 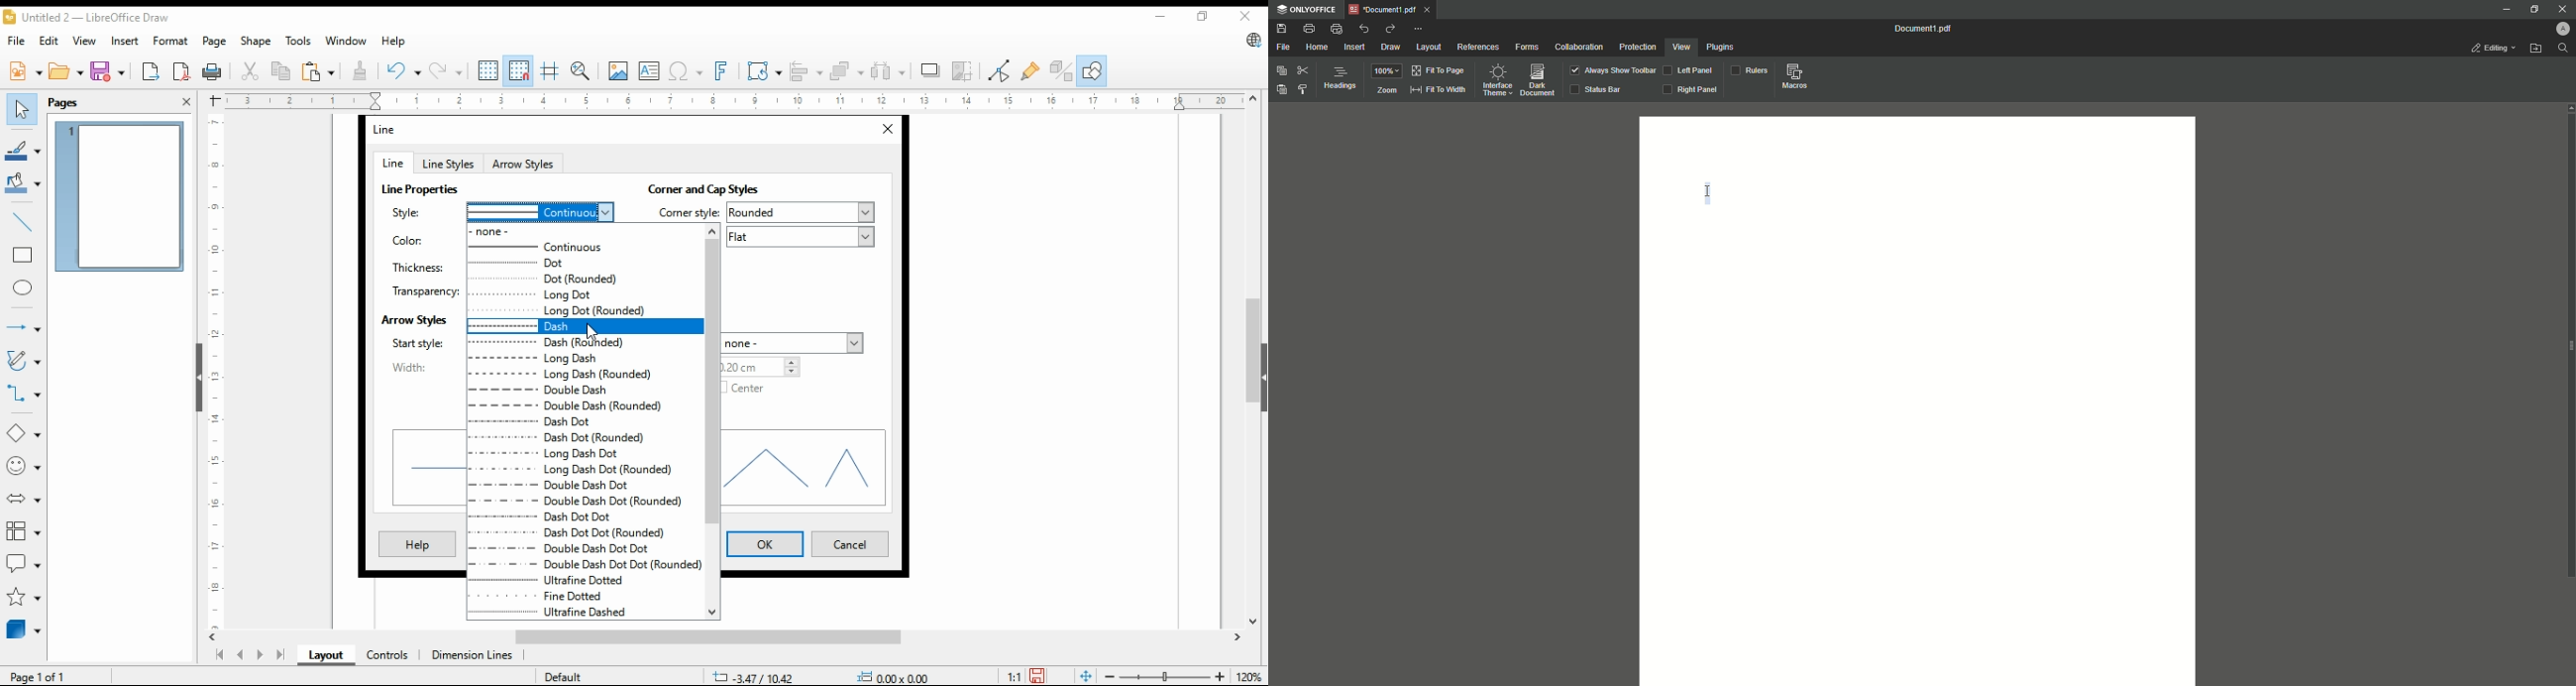 What do you see at coordinates (965, 70) in the screenshot?
I see `crop` at bounding box center [965, 70].